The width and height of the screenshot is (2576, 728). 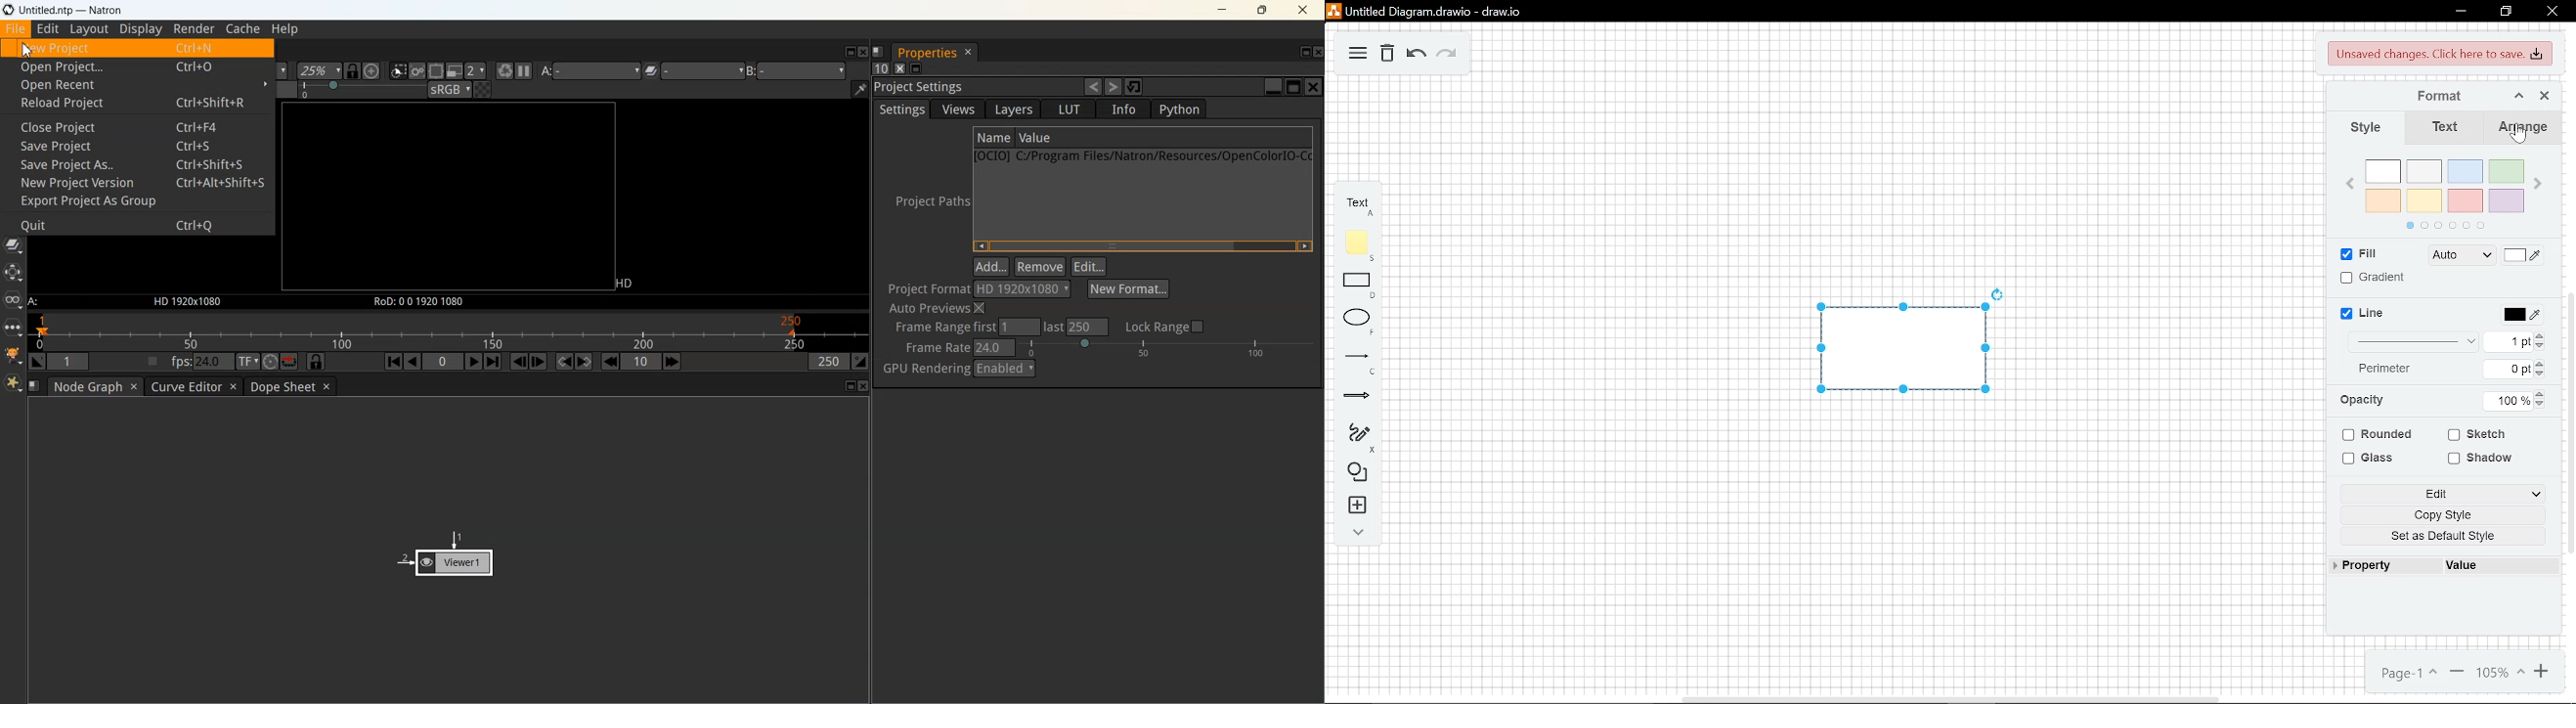 I want to click on copy style, so click(x=2445, y=515).